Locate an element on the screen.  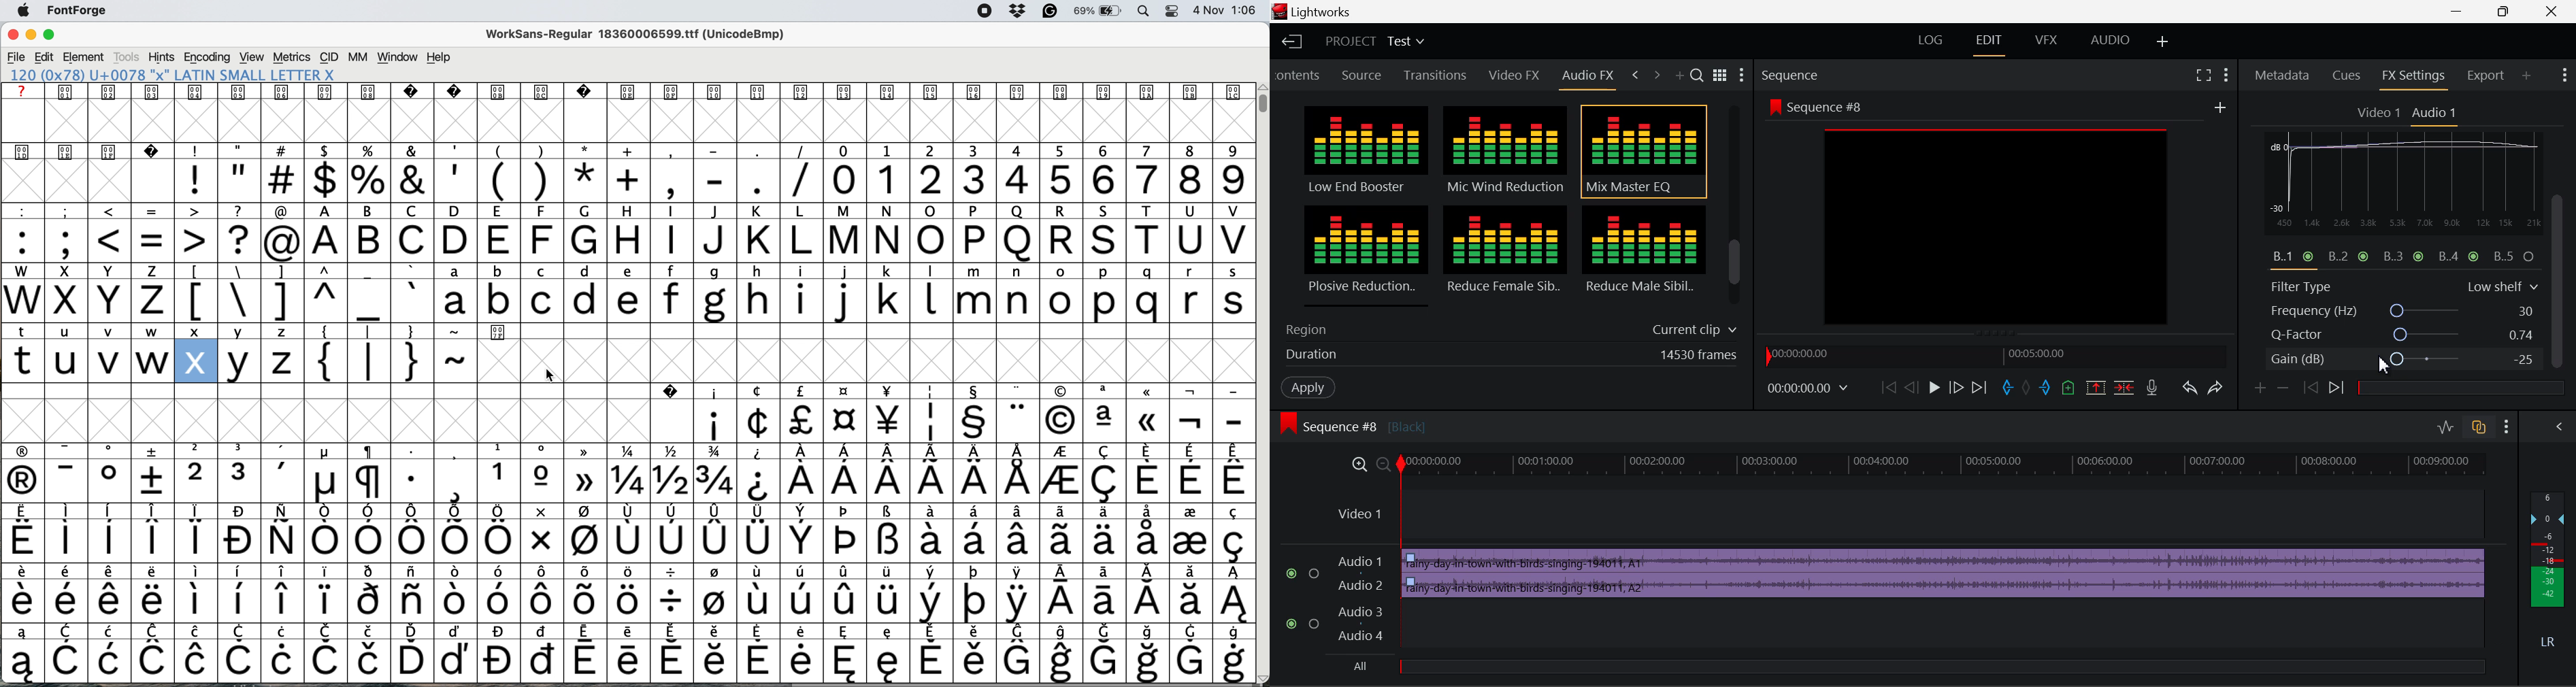
Decibel Level is located at coordinates (2550, 573).